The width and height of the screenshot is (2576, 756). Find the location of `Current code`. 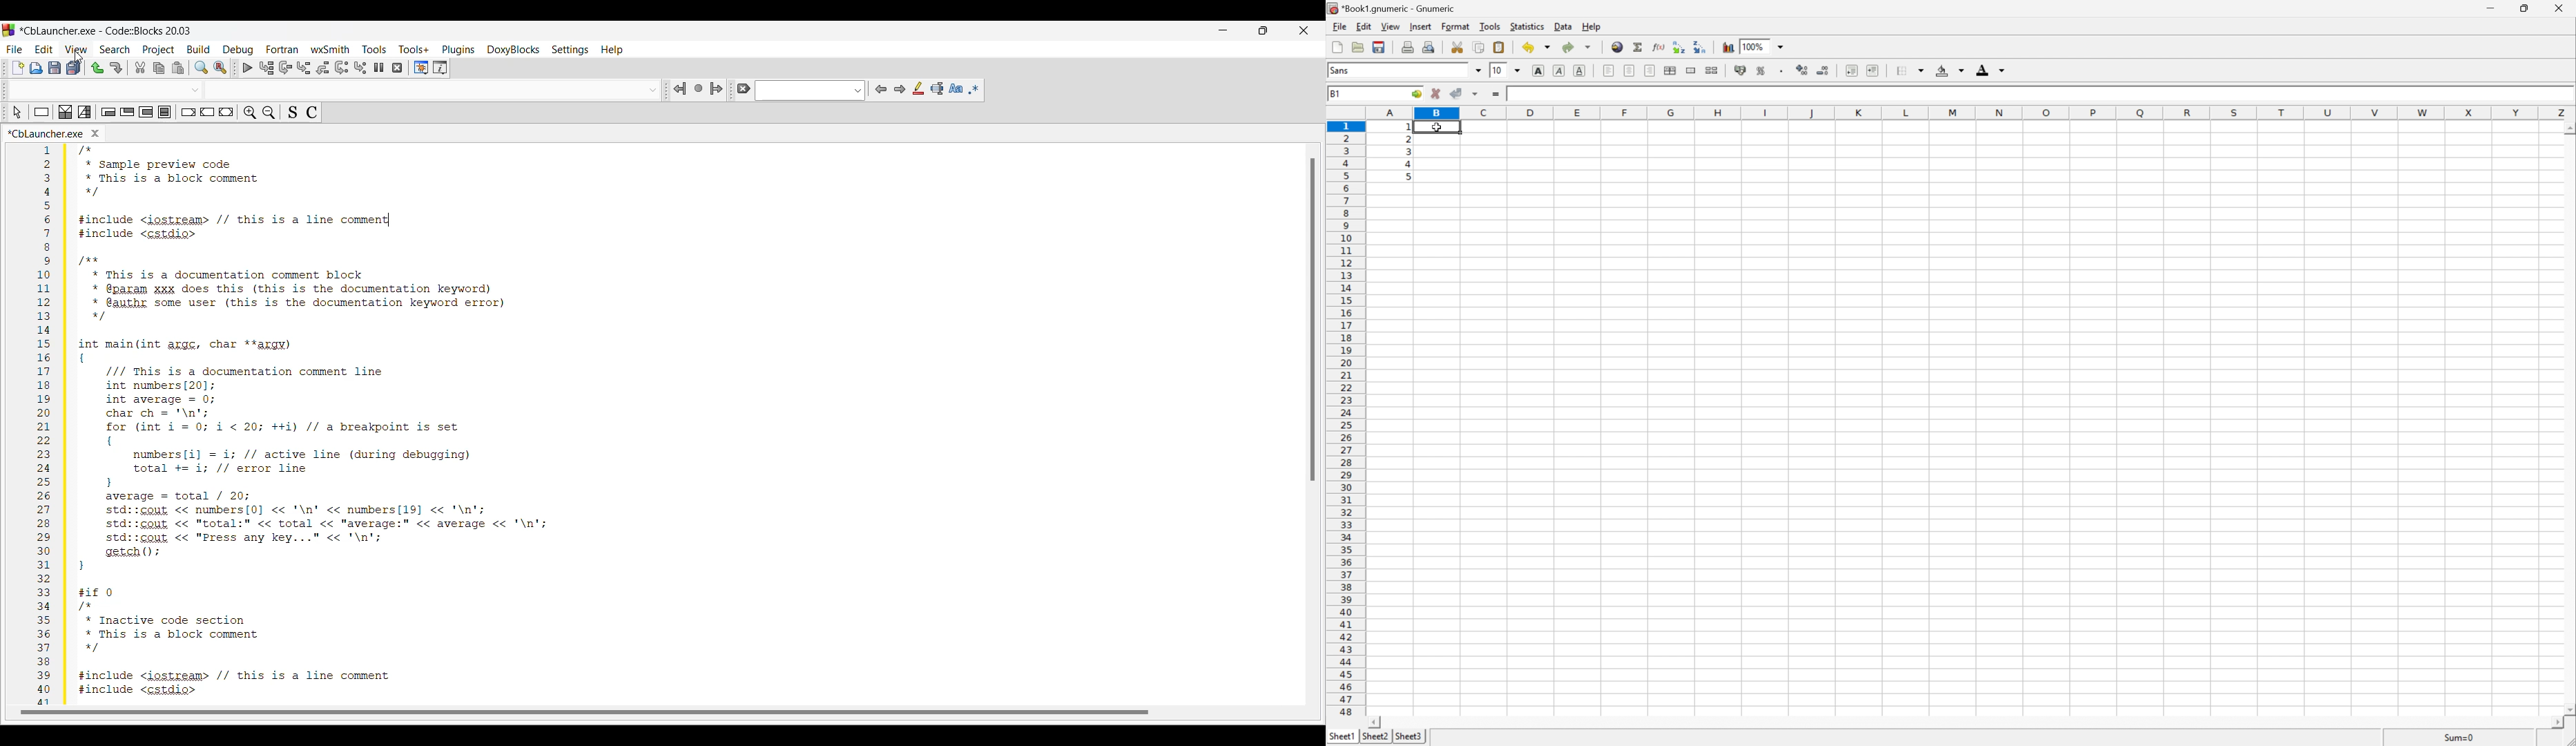

Current code is located at coordinates (310, 428).